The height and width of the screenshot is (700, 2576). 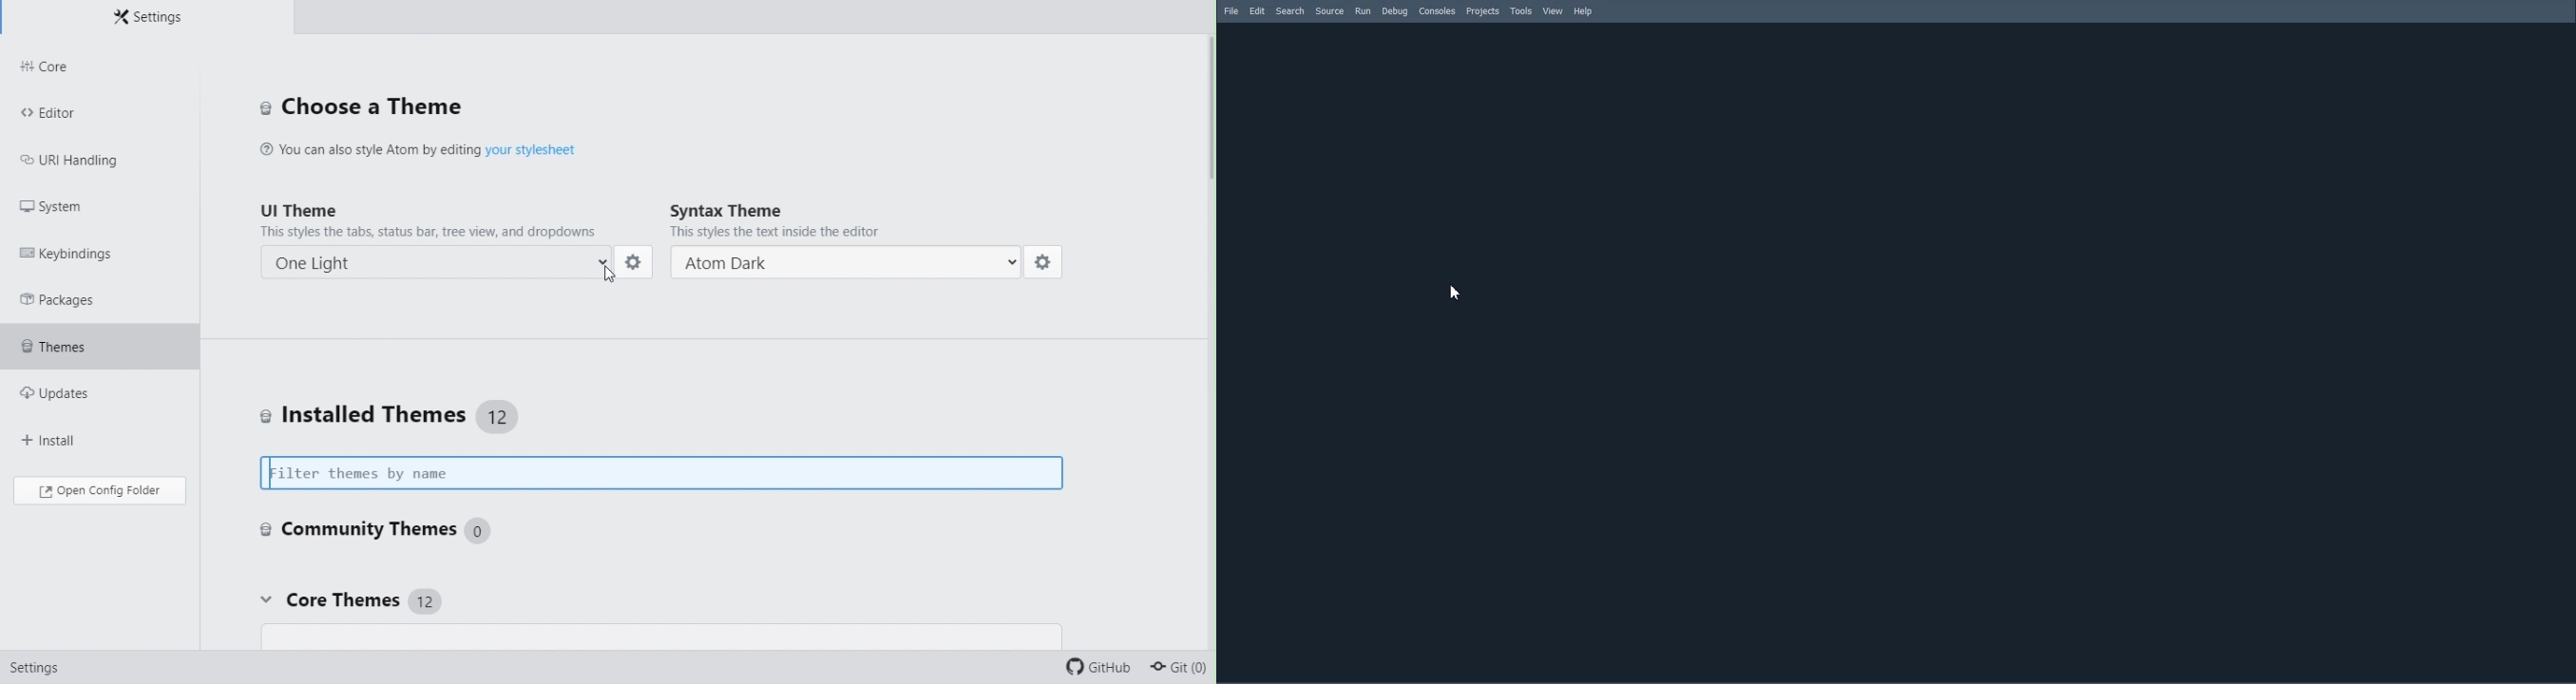 I want to click on Projects, so click(x=1483, y=11).